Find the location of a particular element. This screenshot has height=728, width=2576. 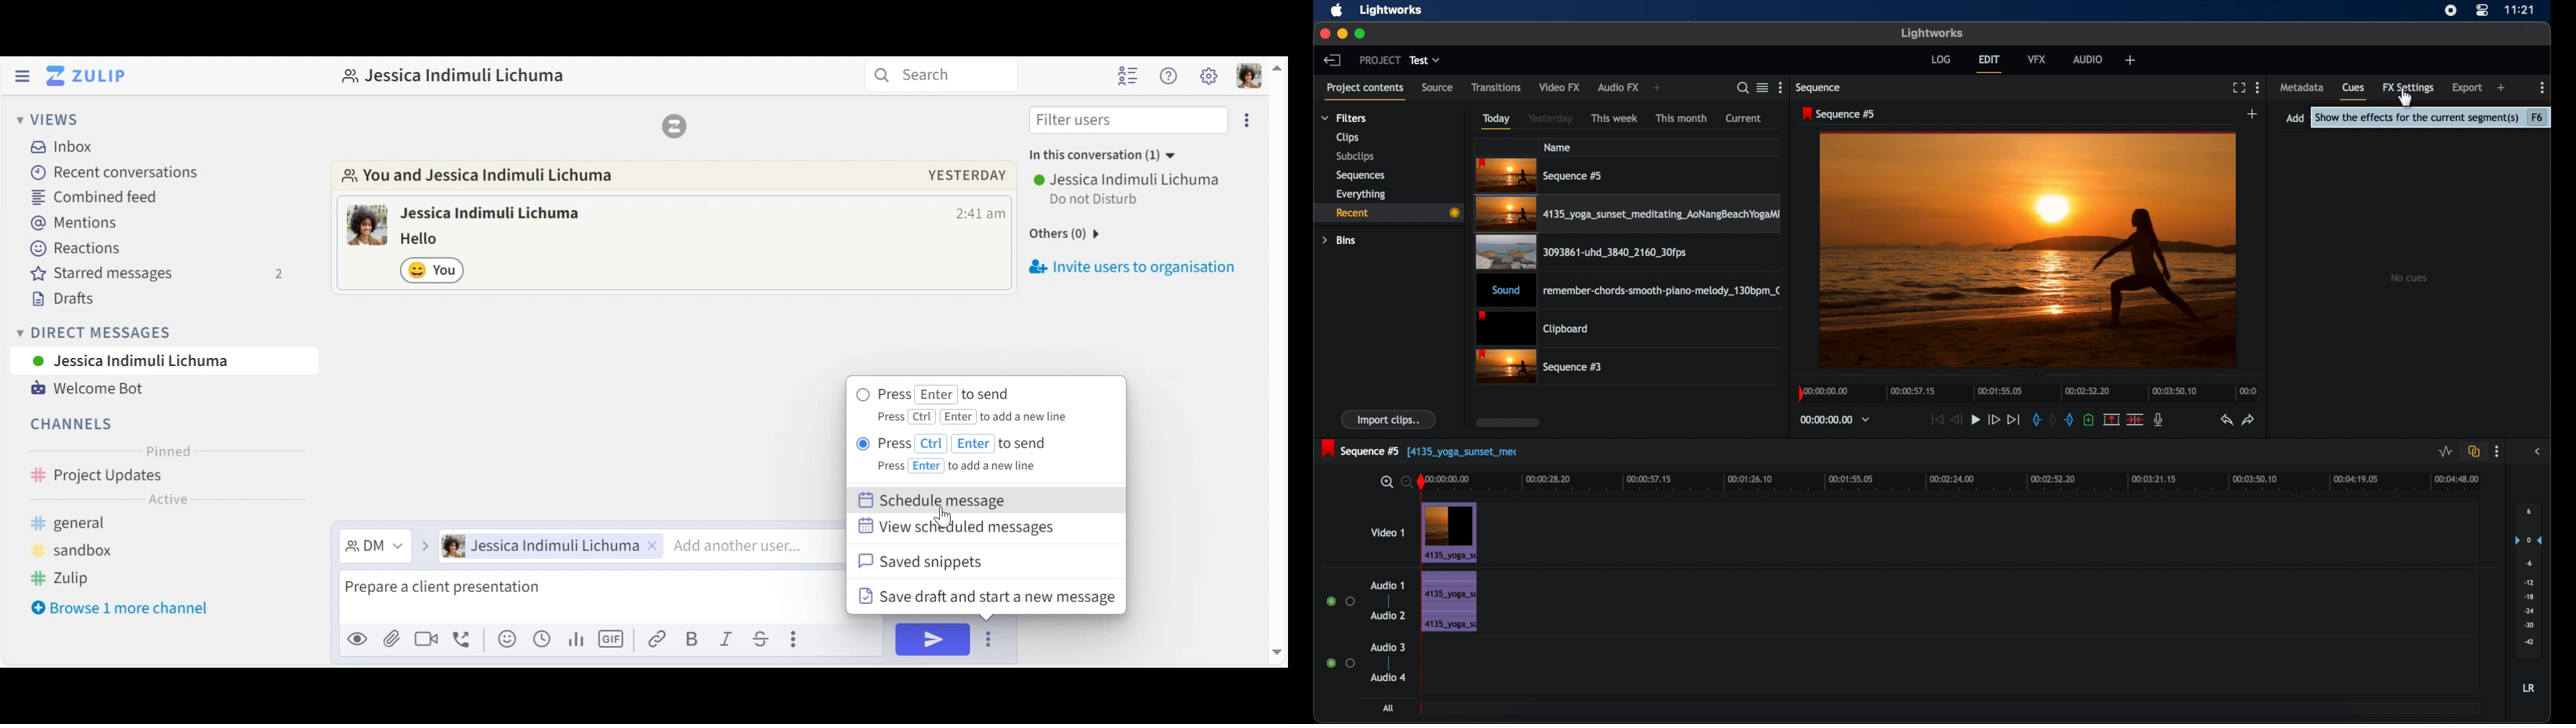

sequence is located at coordinates (1839, 114).